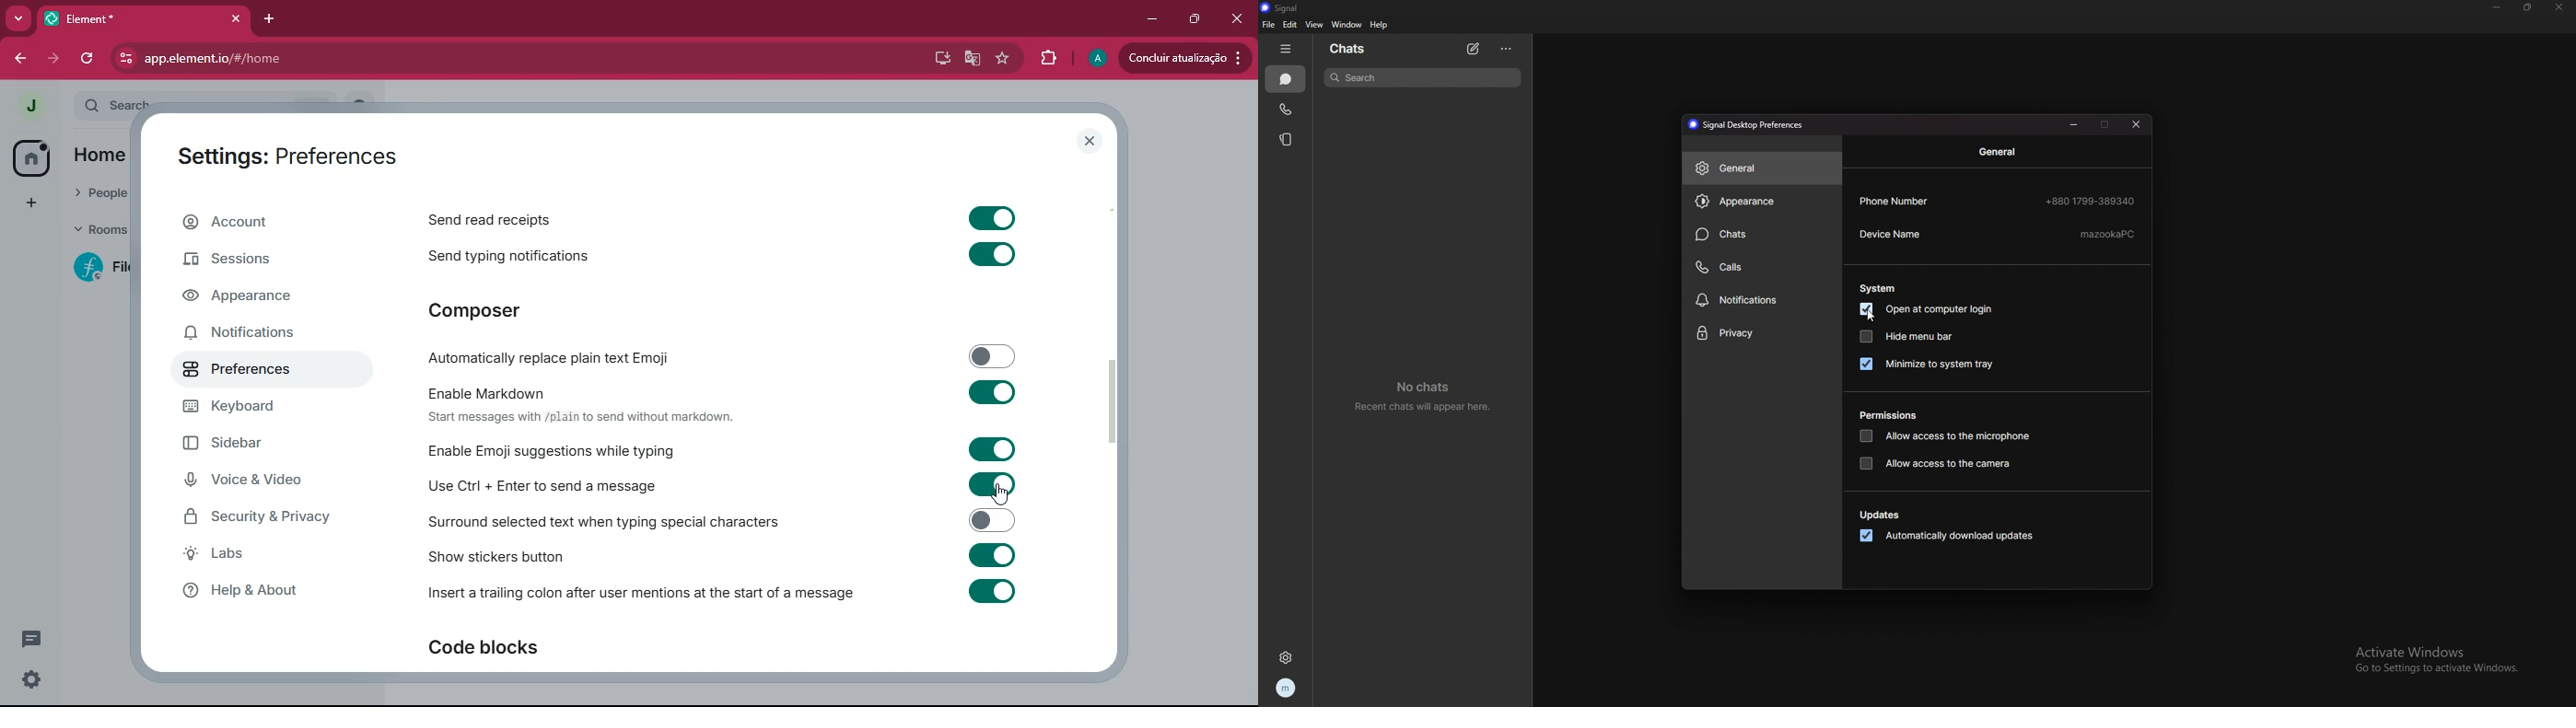 The width and height of the screenshot is (2576, 728). What do you see at coordinates (1880, 288) in the screenshot?
I see `system` at bounding box center [1880, 288].